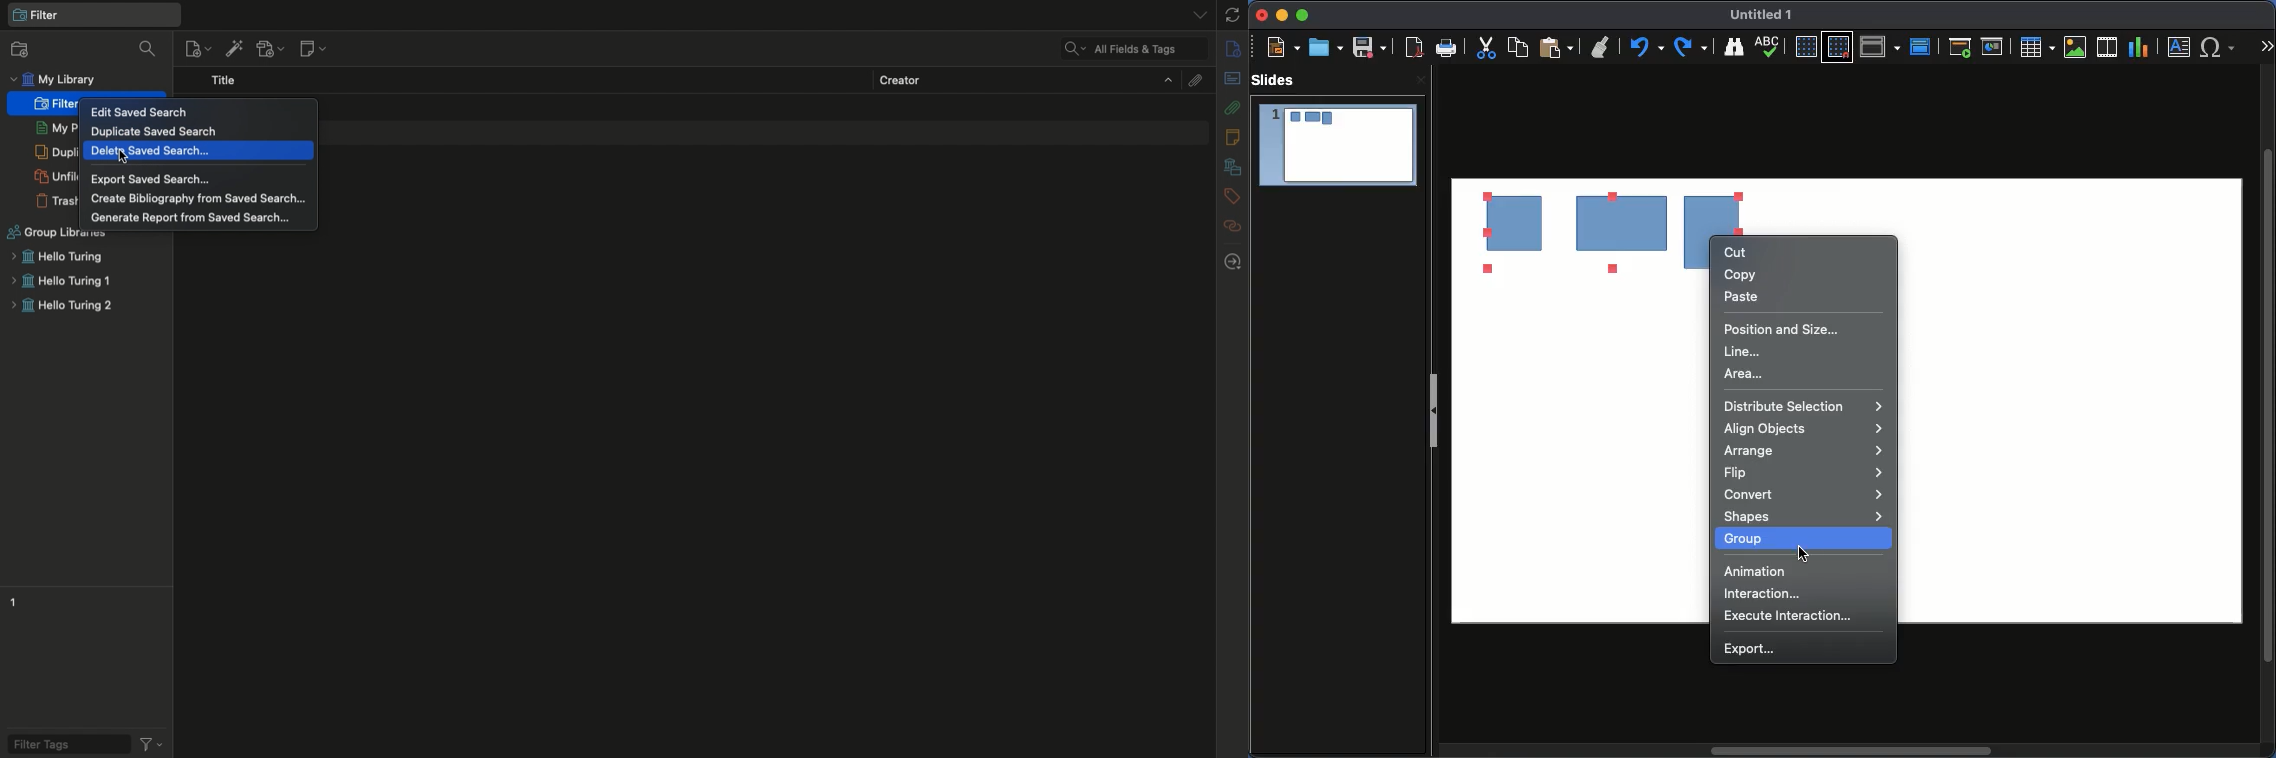 The height and width of the screenshot is (784, 2296). What do you see at coordinates (55, 175) in the screenshot?
I see `` at bounding box center [55, 175].